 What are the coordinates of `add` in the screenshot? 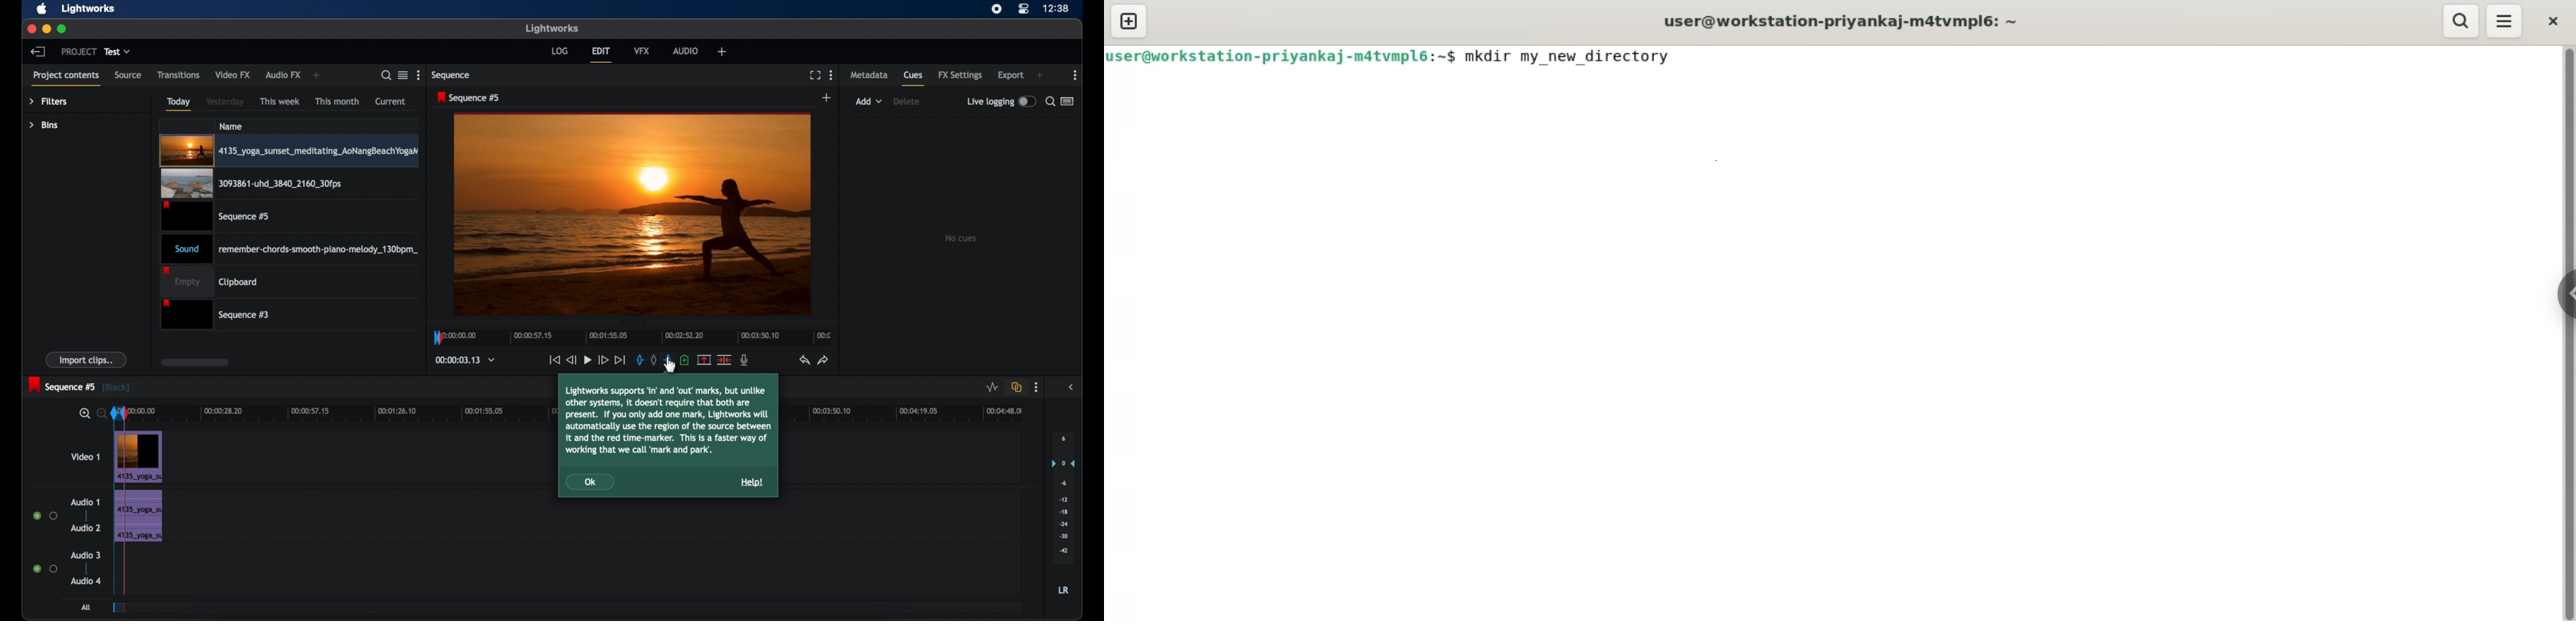 It's located at (1040, 75).